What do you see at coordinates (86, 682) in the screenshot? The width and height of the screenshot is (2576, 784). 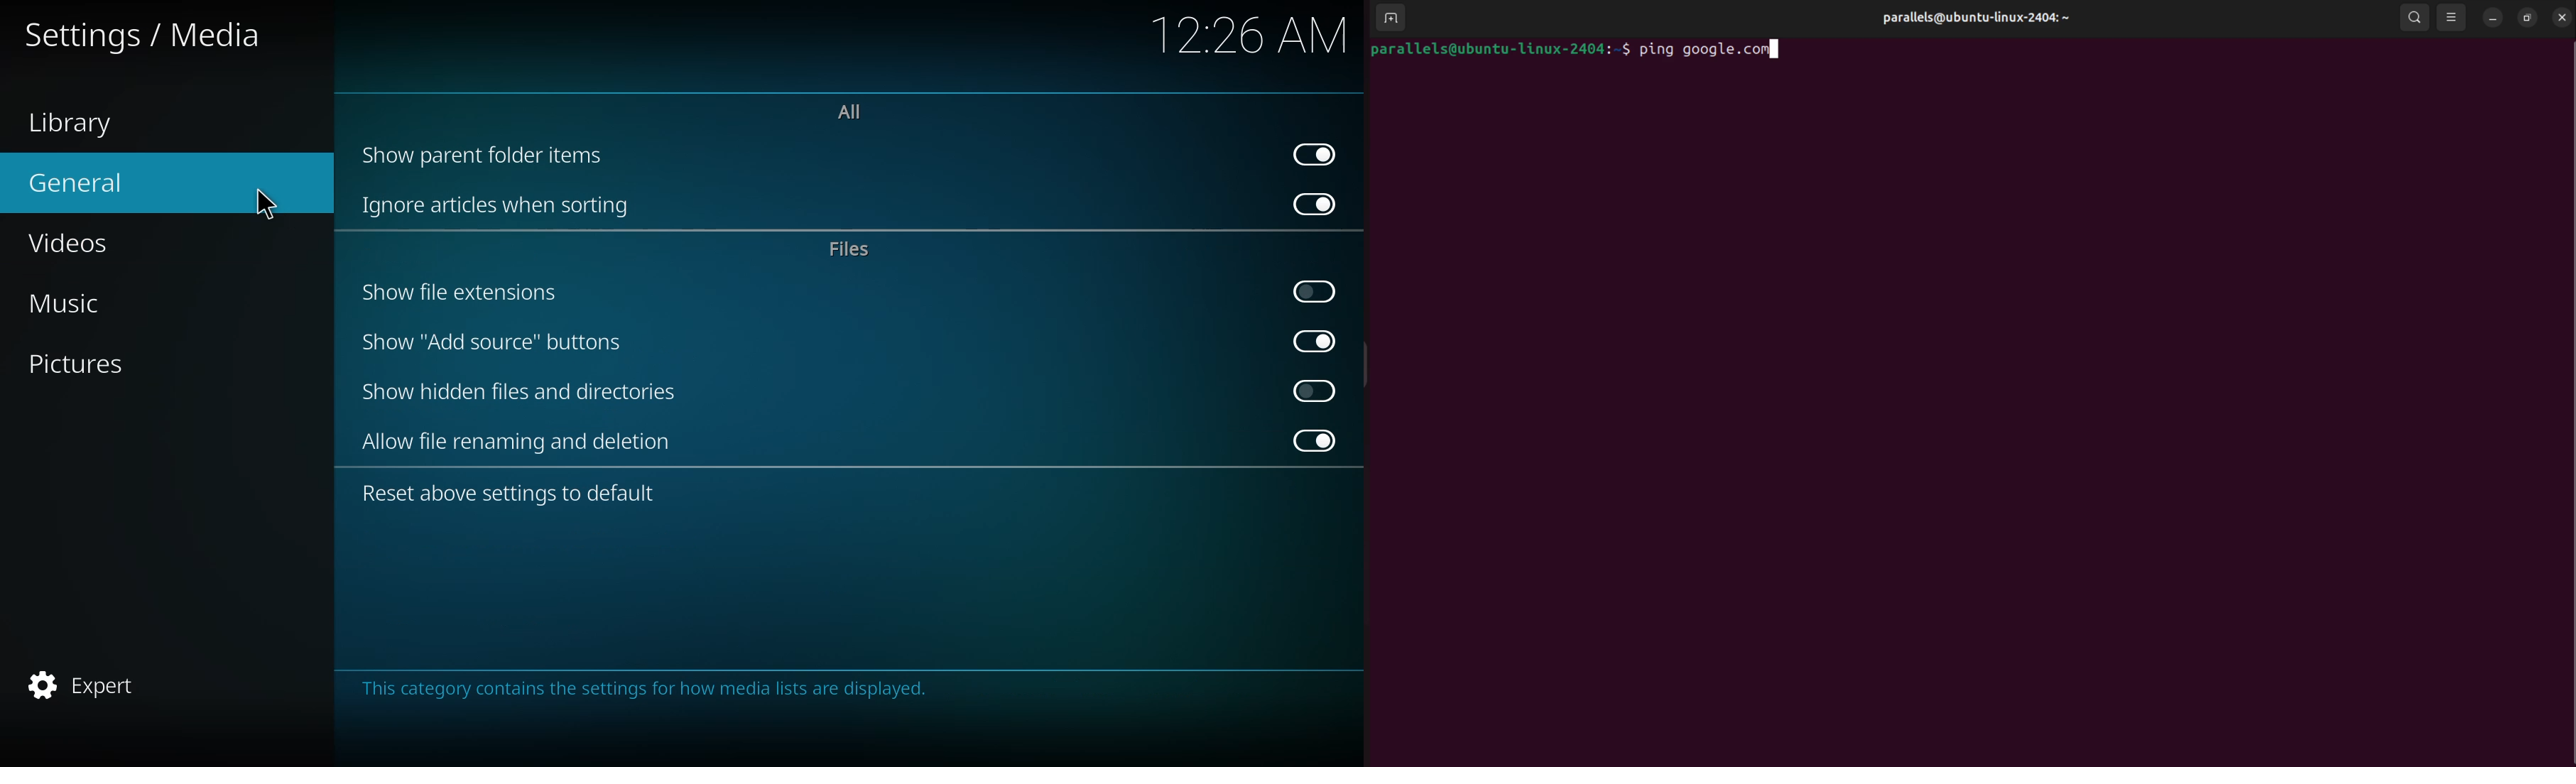 I see `expert` at bounding box center [86, 682].